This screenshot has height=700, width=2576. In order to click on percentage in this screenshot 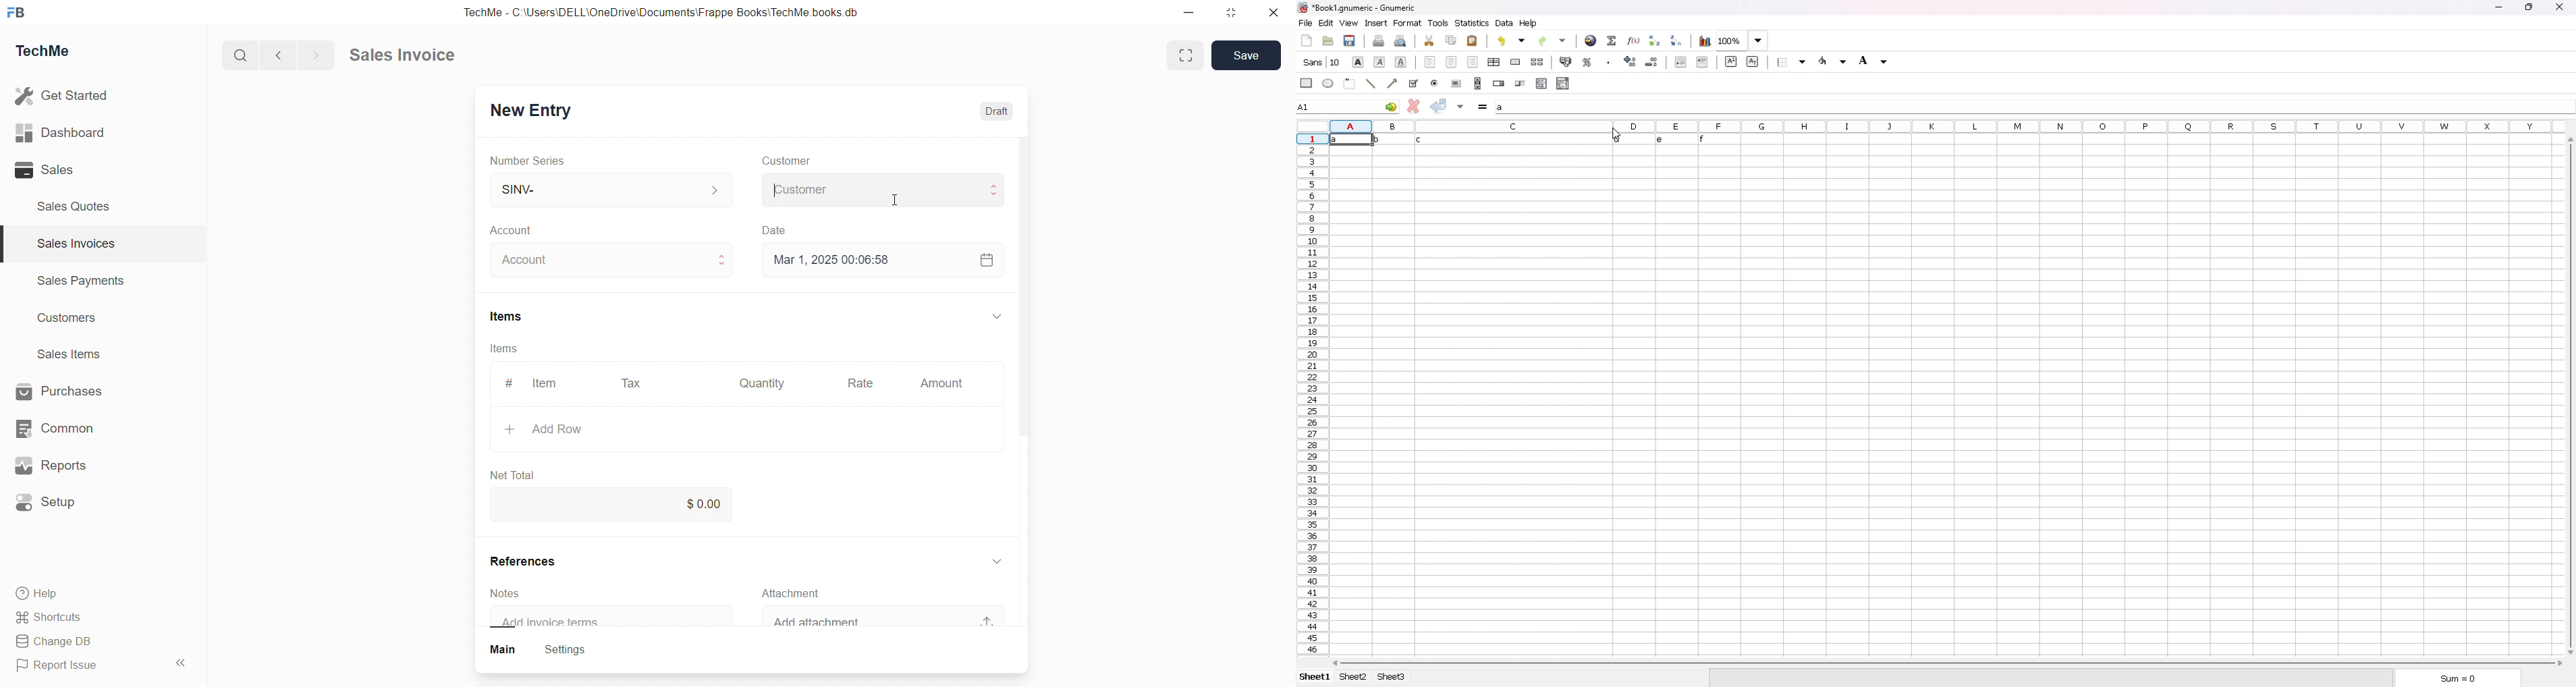, I will do `click(1587, 61)`.